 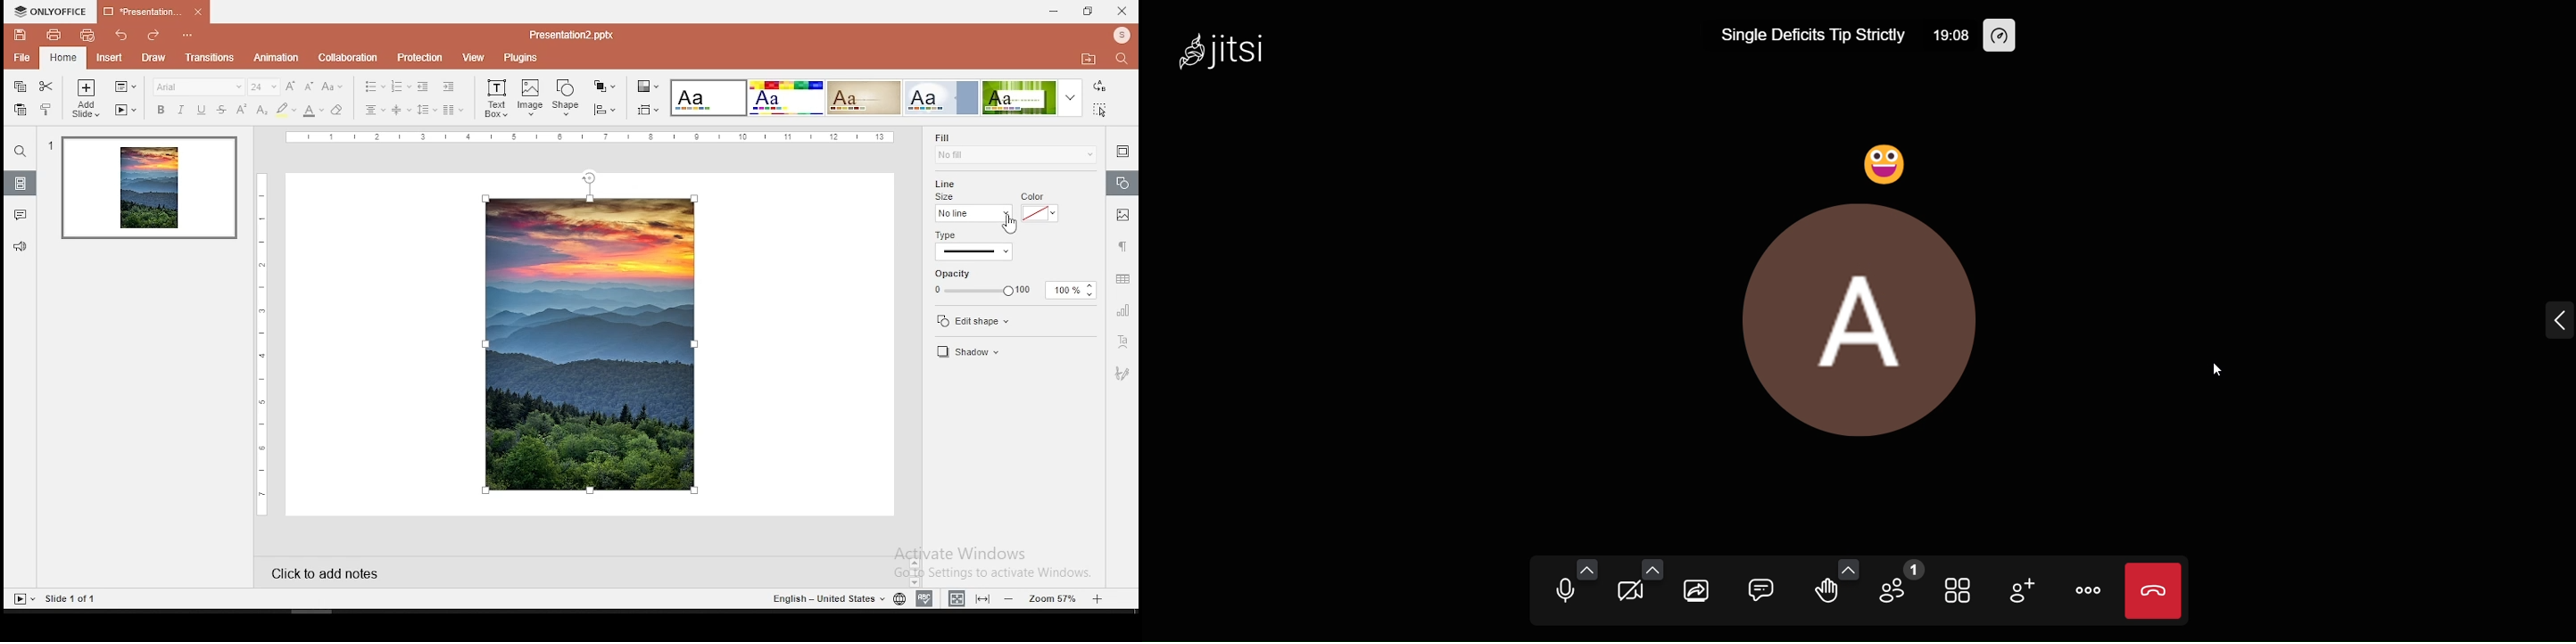 I want to click on decrease font size, so click(x=309, y=86).